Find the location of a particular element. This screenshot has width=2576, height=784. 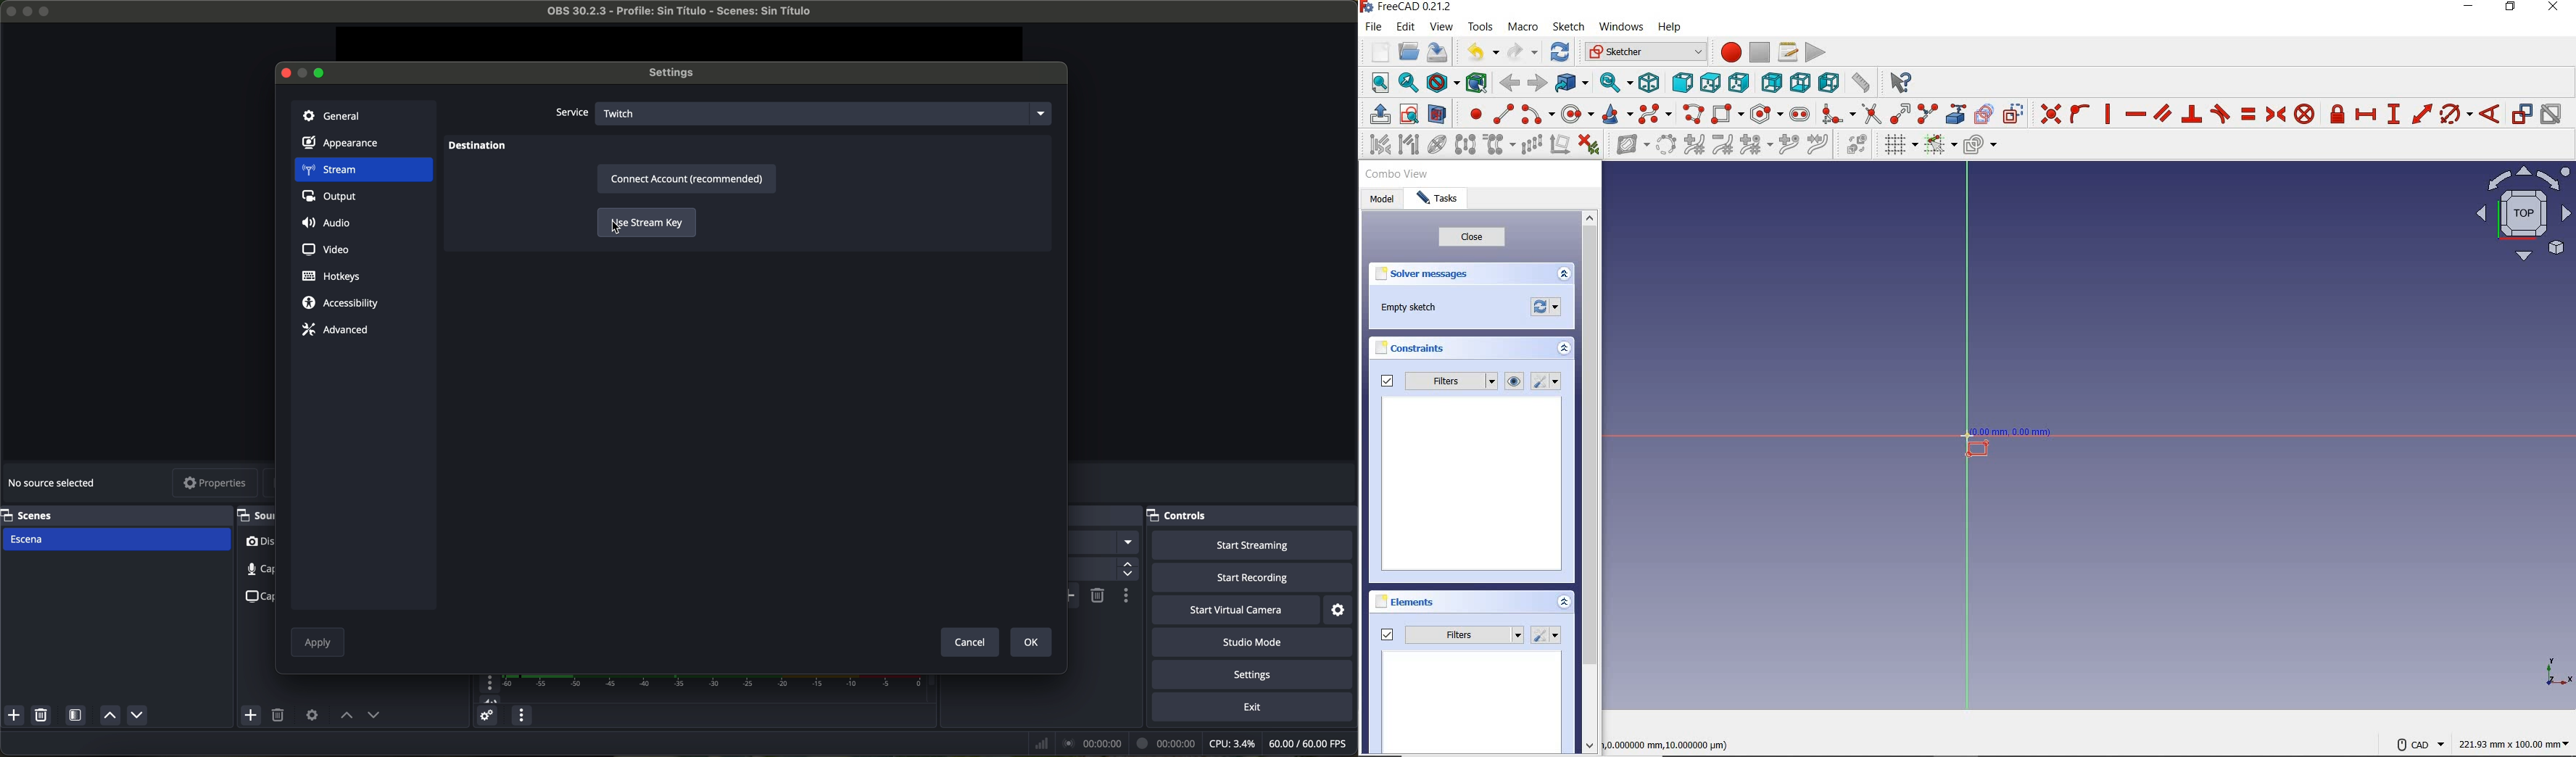

no source selected is located at coordinates (55, 481).